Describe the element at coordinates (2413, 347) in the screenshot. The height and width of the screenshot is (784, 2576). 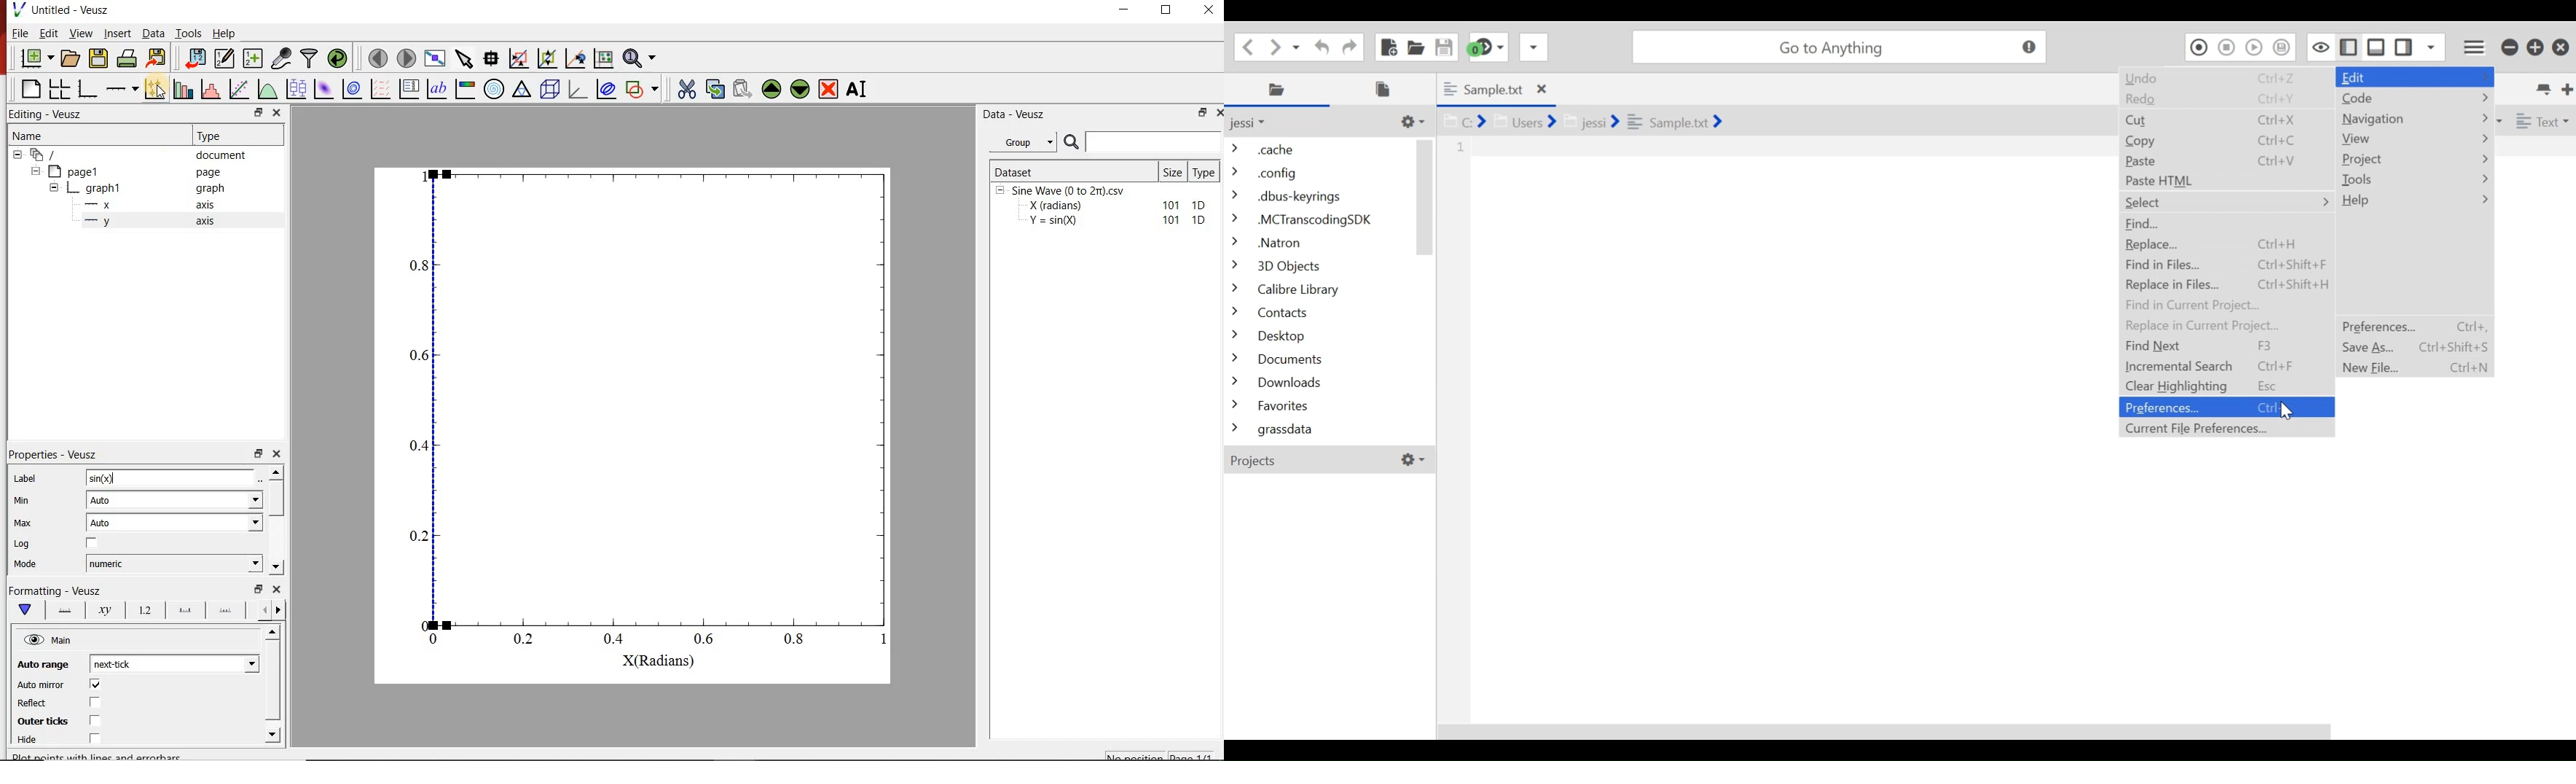
I see `Save As` at that location.